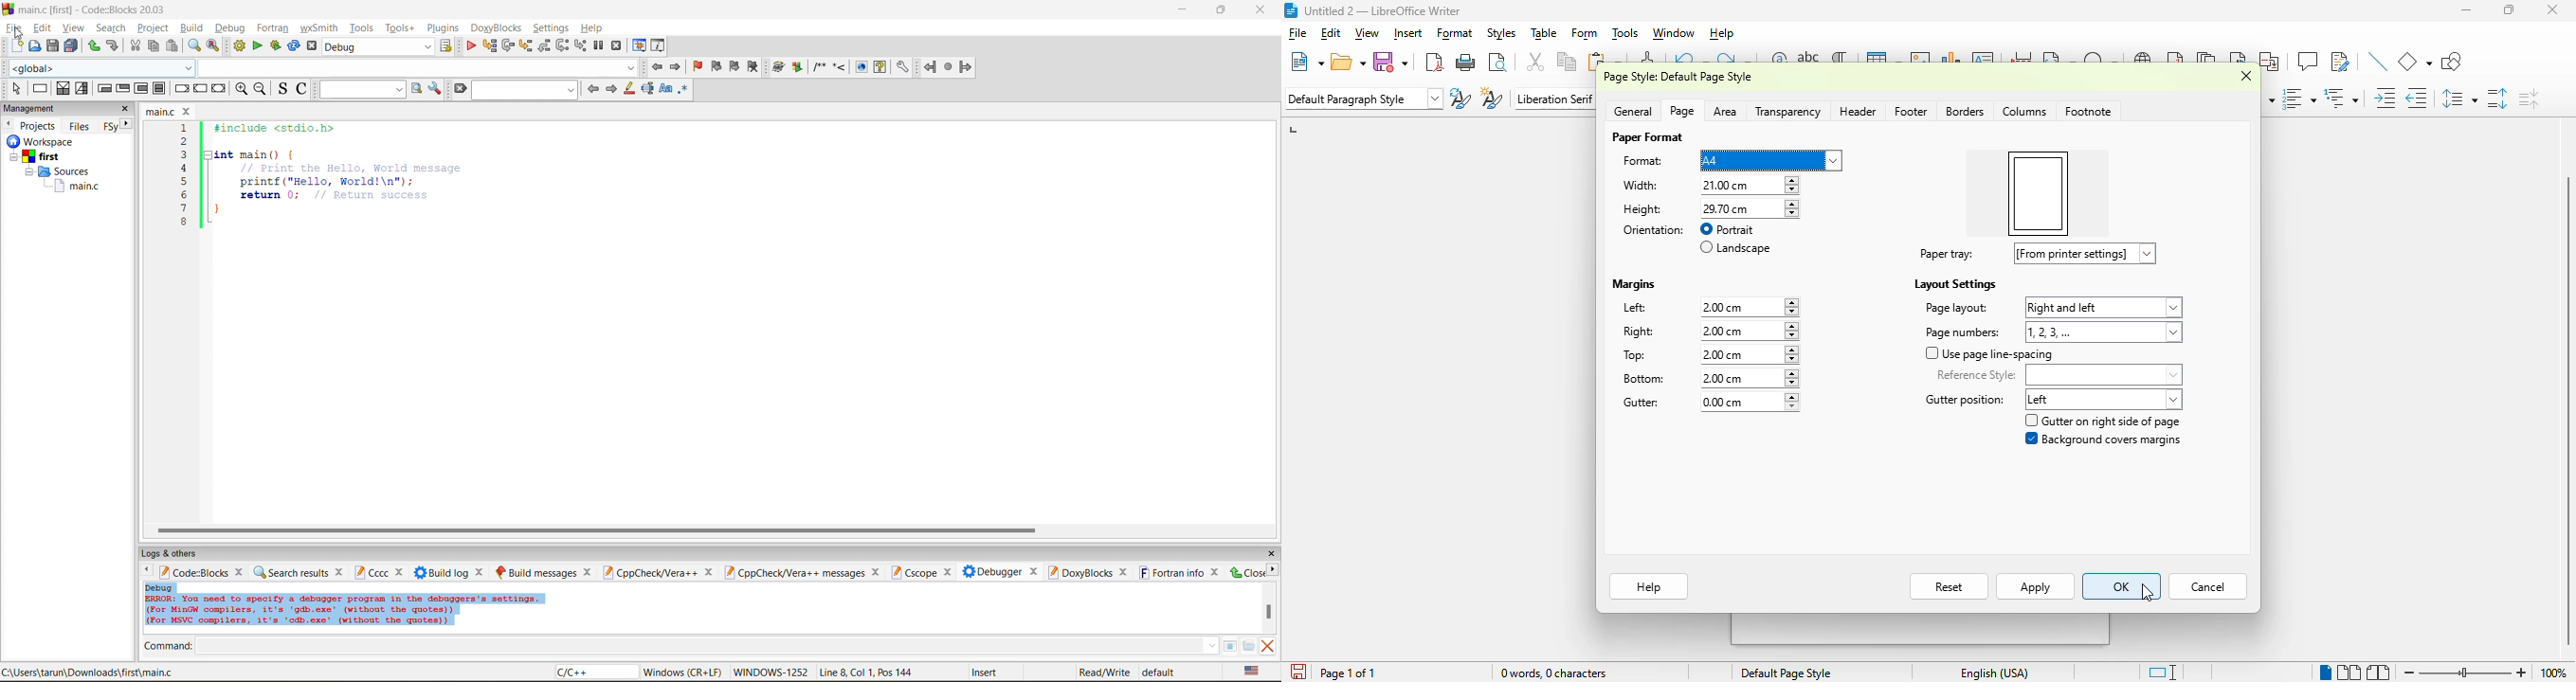 This screenshot has height=700, width=2576. What do you see at coordinates (363, 27) in the screenshot?
I see `tools` at bounding box center [363, 27].